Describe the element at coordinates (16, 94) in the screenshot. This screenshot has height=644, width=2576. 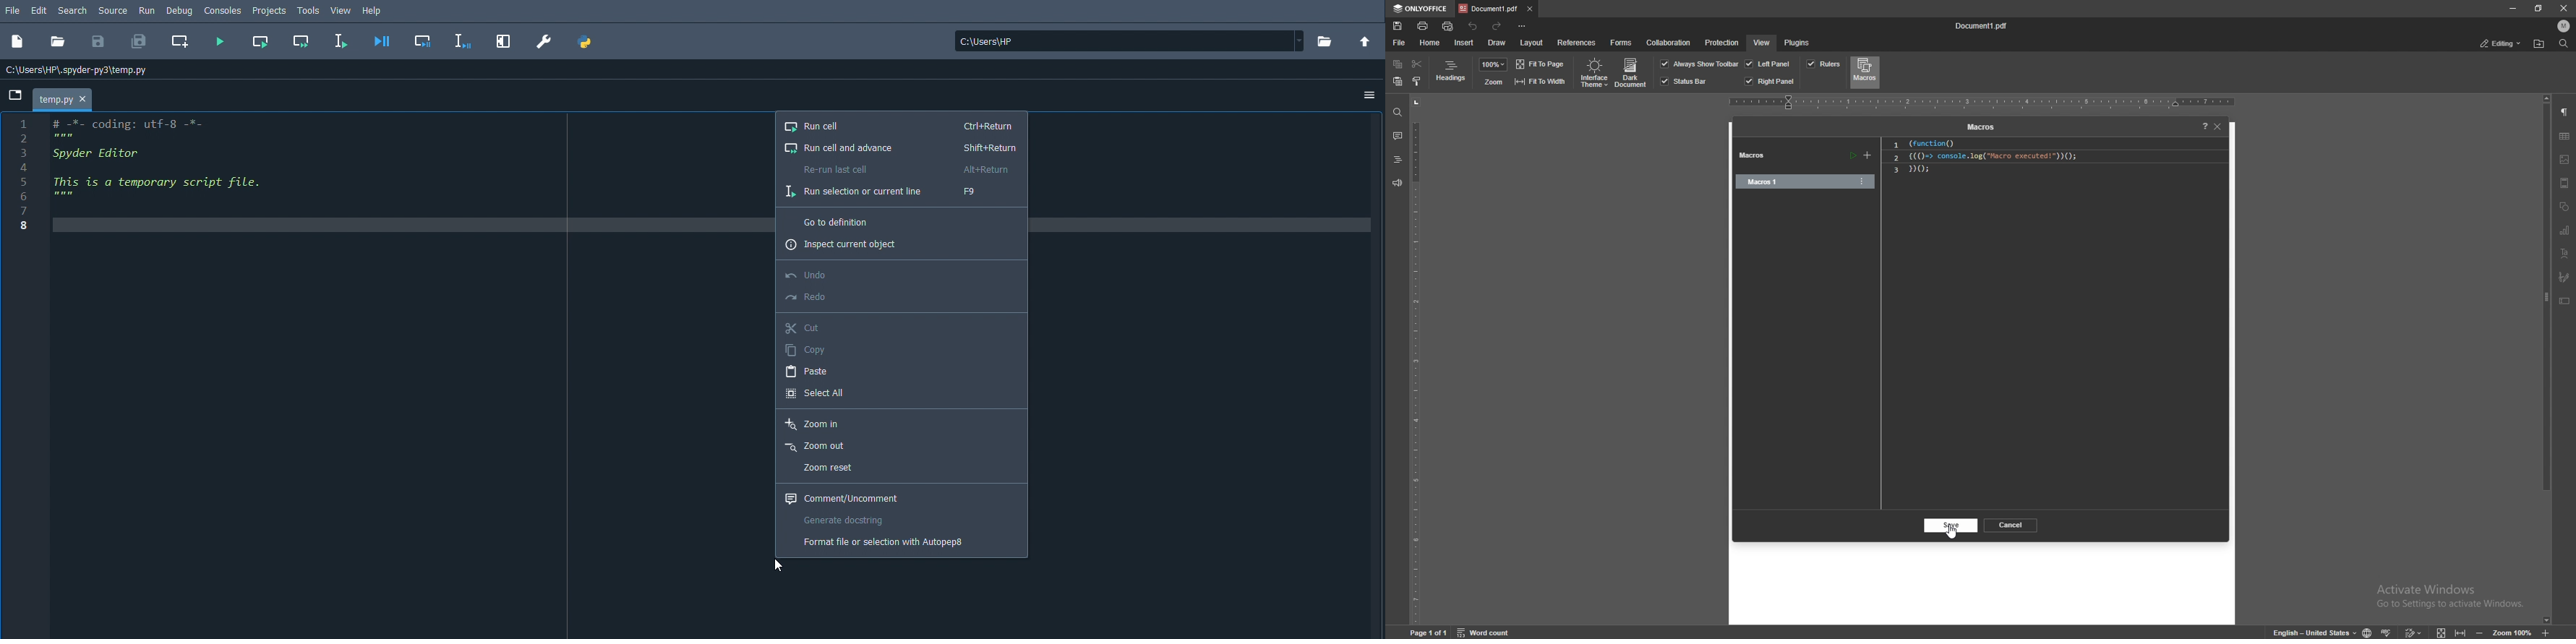
I see `Browse tabs` at that location.